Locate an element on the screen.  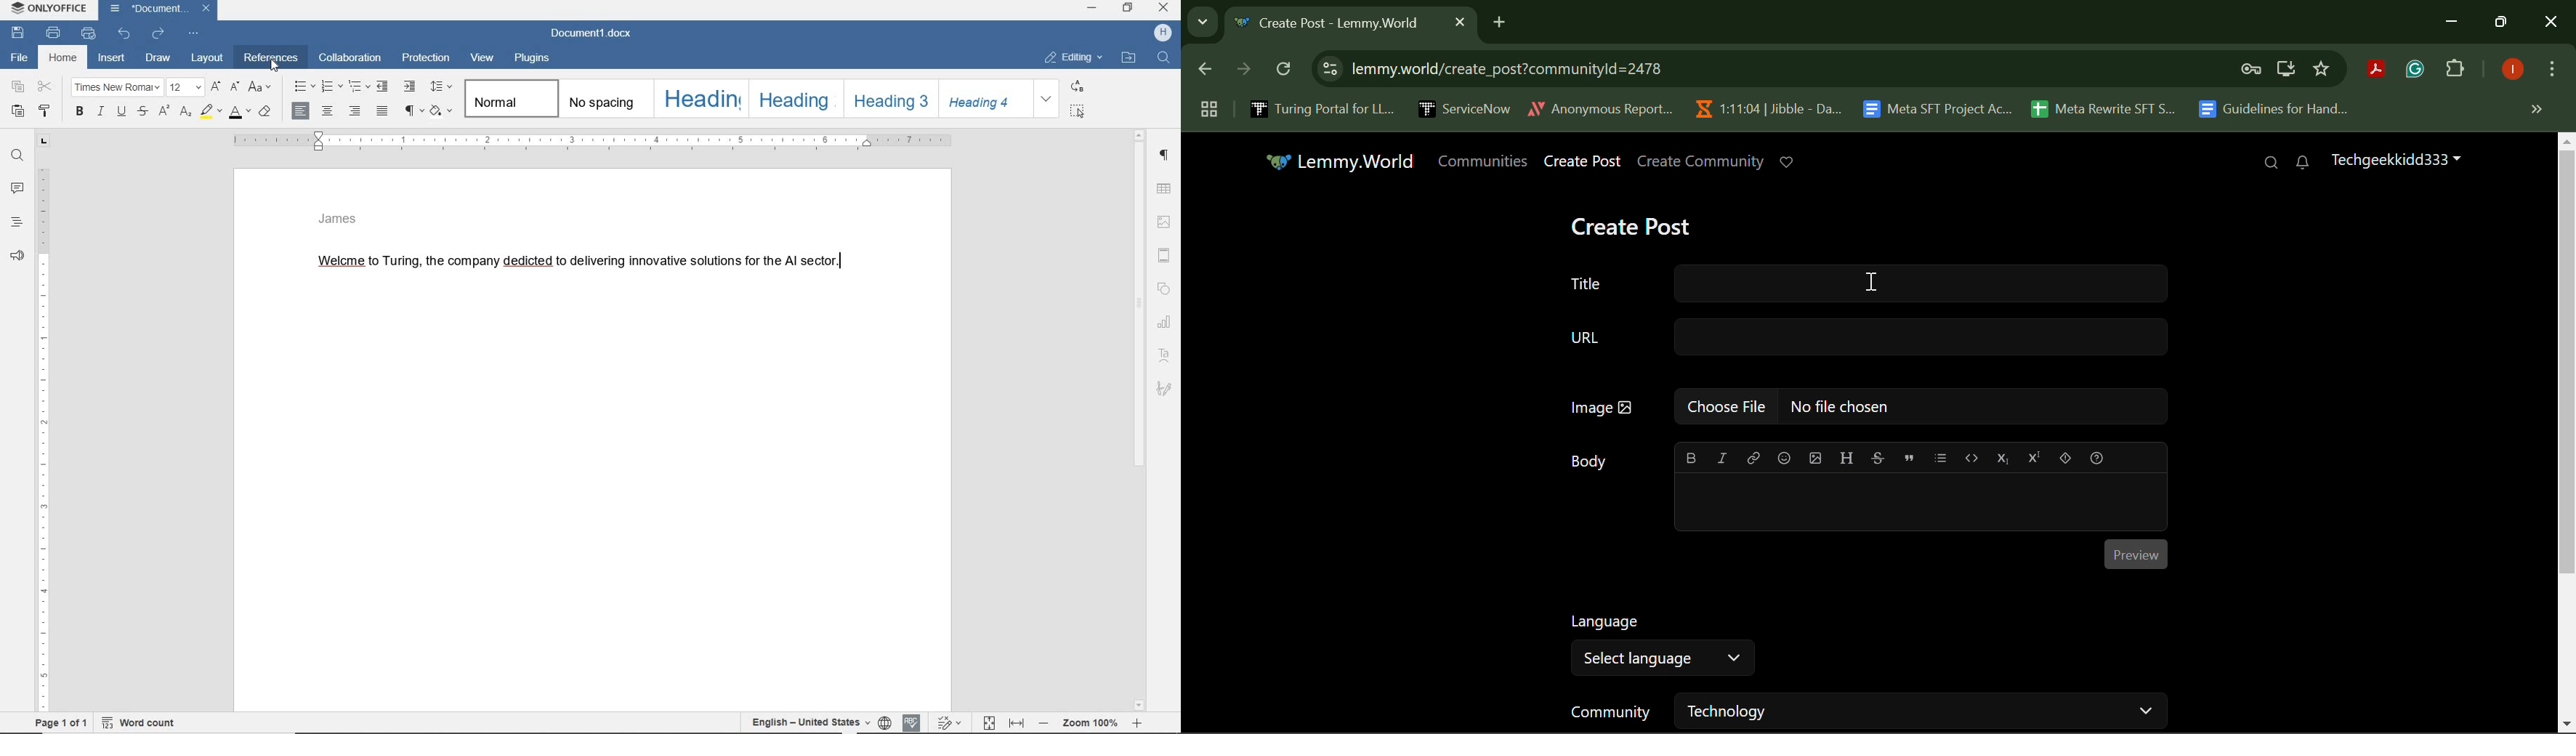
system name is located at coordinates (50, 8).